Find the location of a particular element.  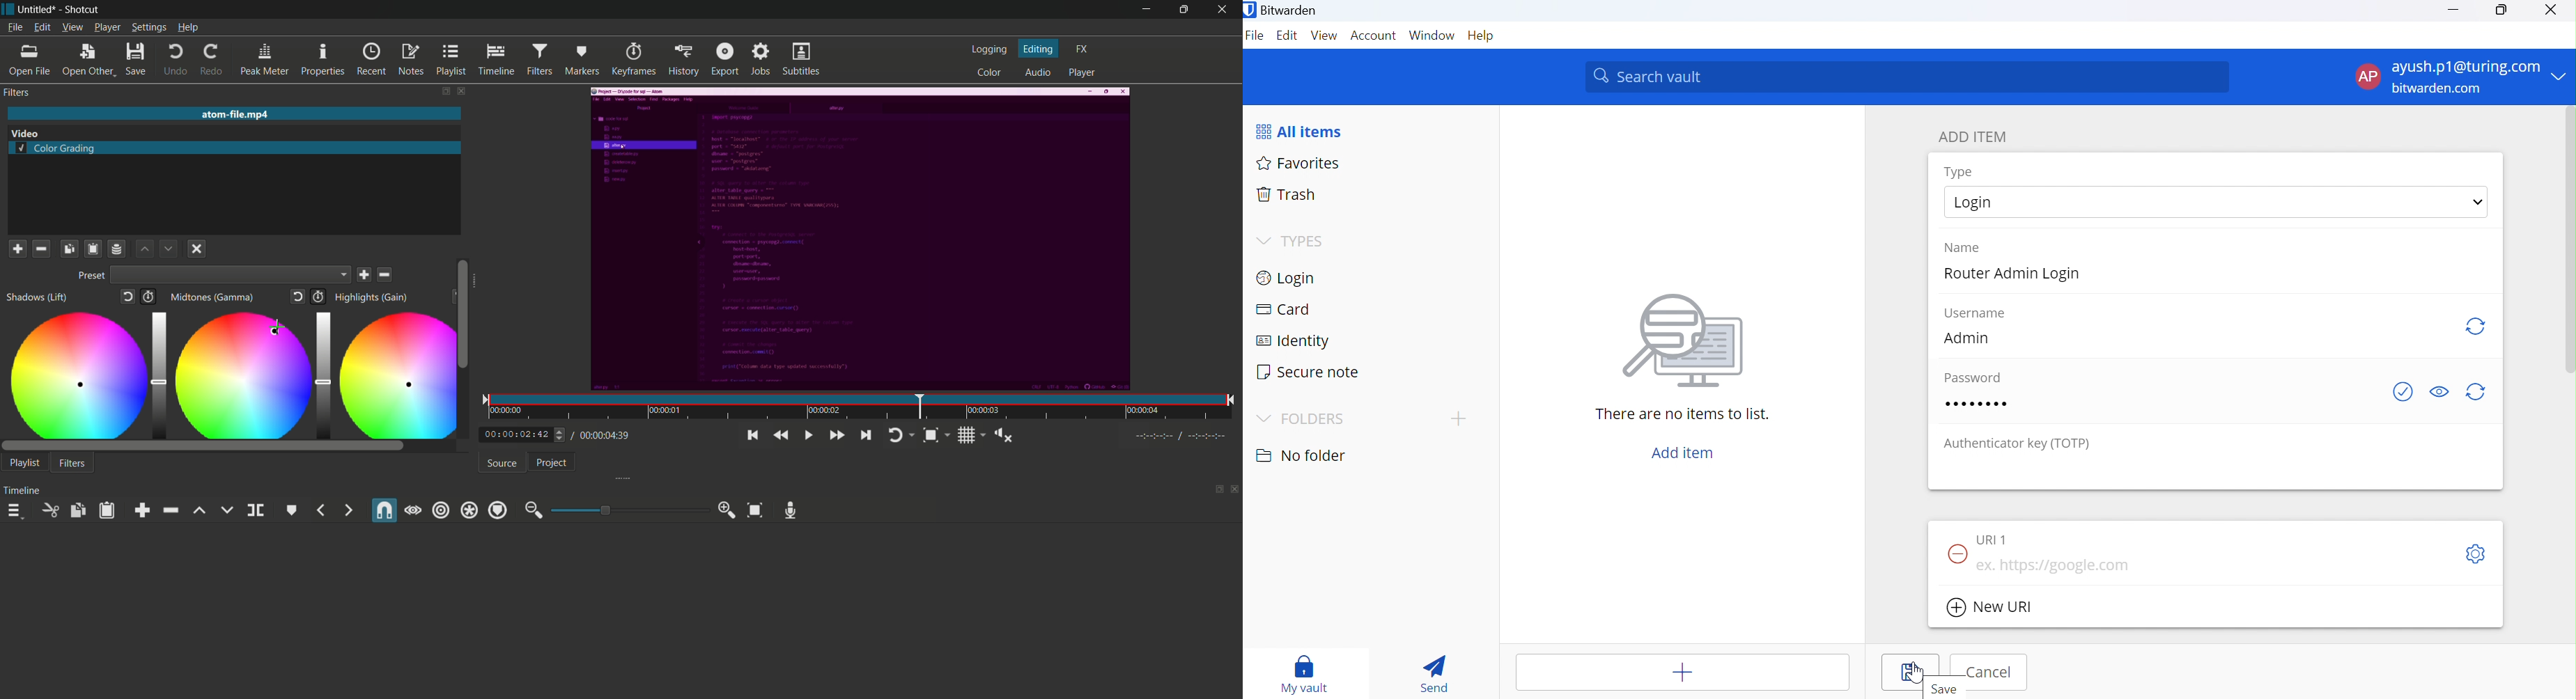

app icon is located at coordinates (8, 9).